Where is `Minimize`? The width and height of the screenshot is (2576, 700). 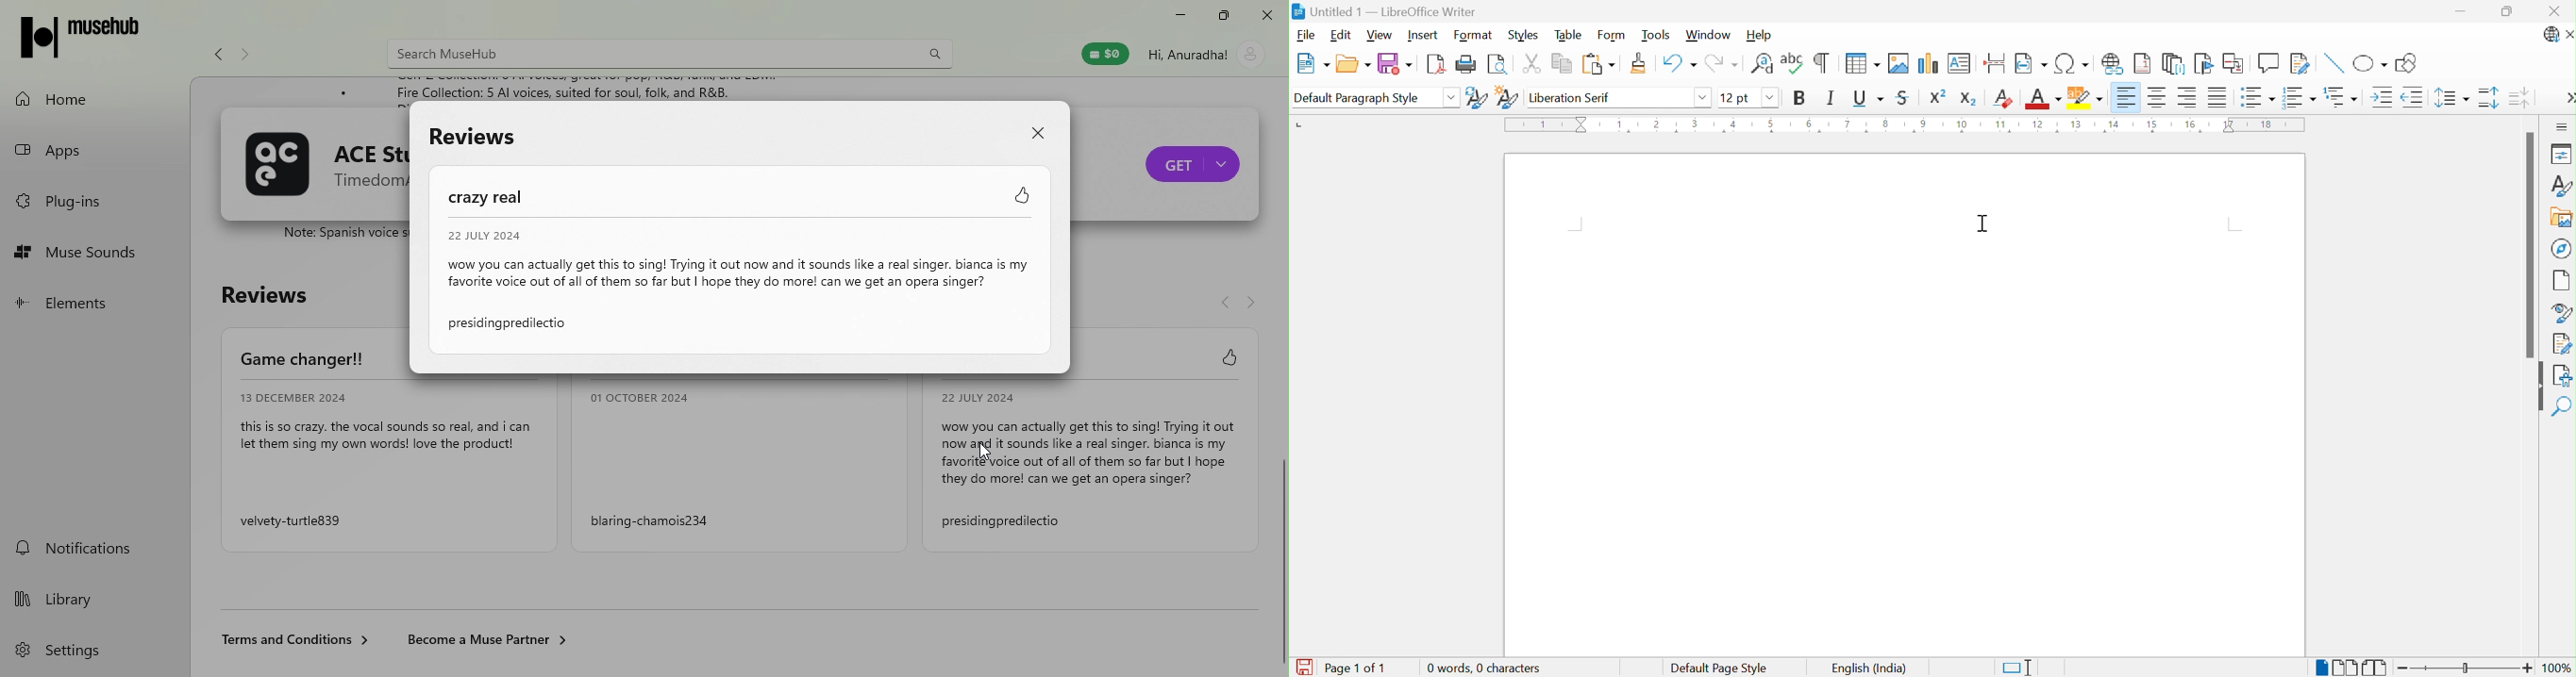
Minimize is located at coordinates (2460, 11).